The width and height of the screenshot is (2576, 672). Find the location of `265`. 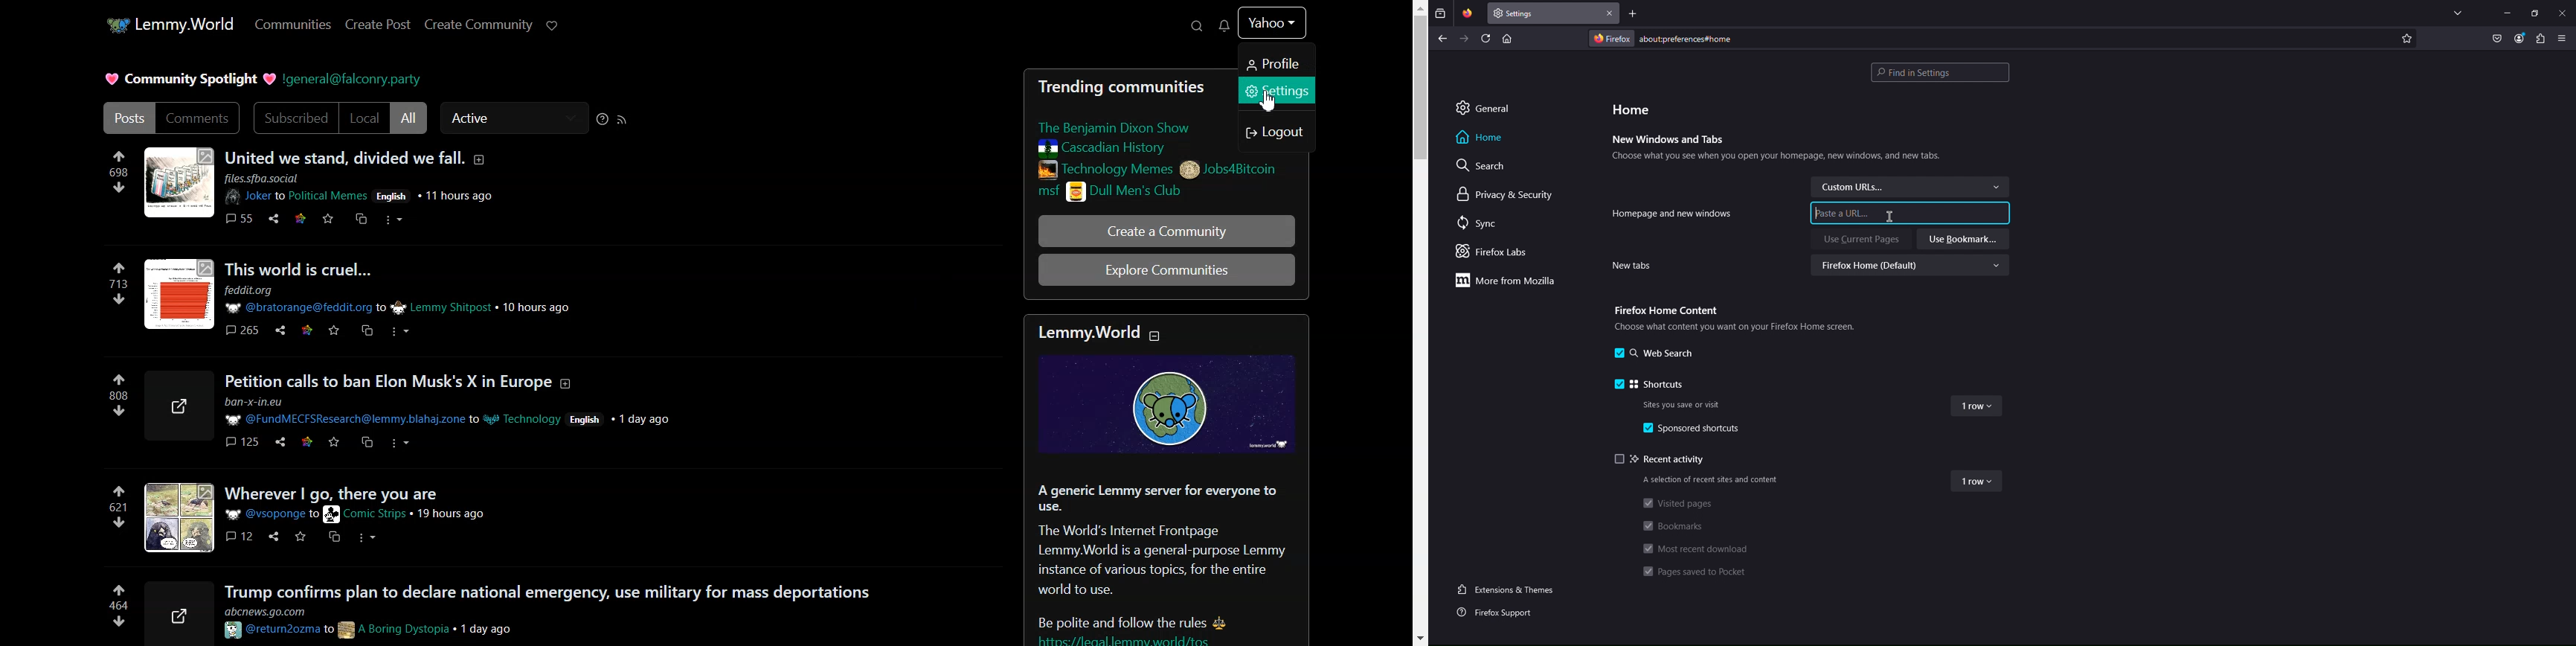

265 is located at coordinates (240, 333).